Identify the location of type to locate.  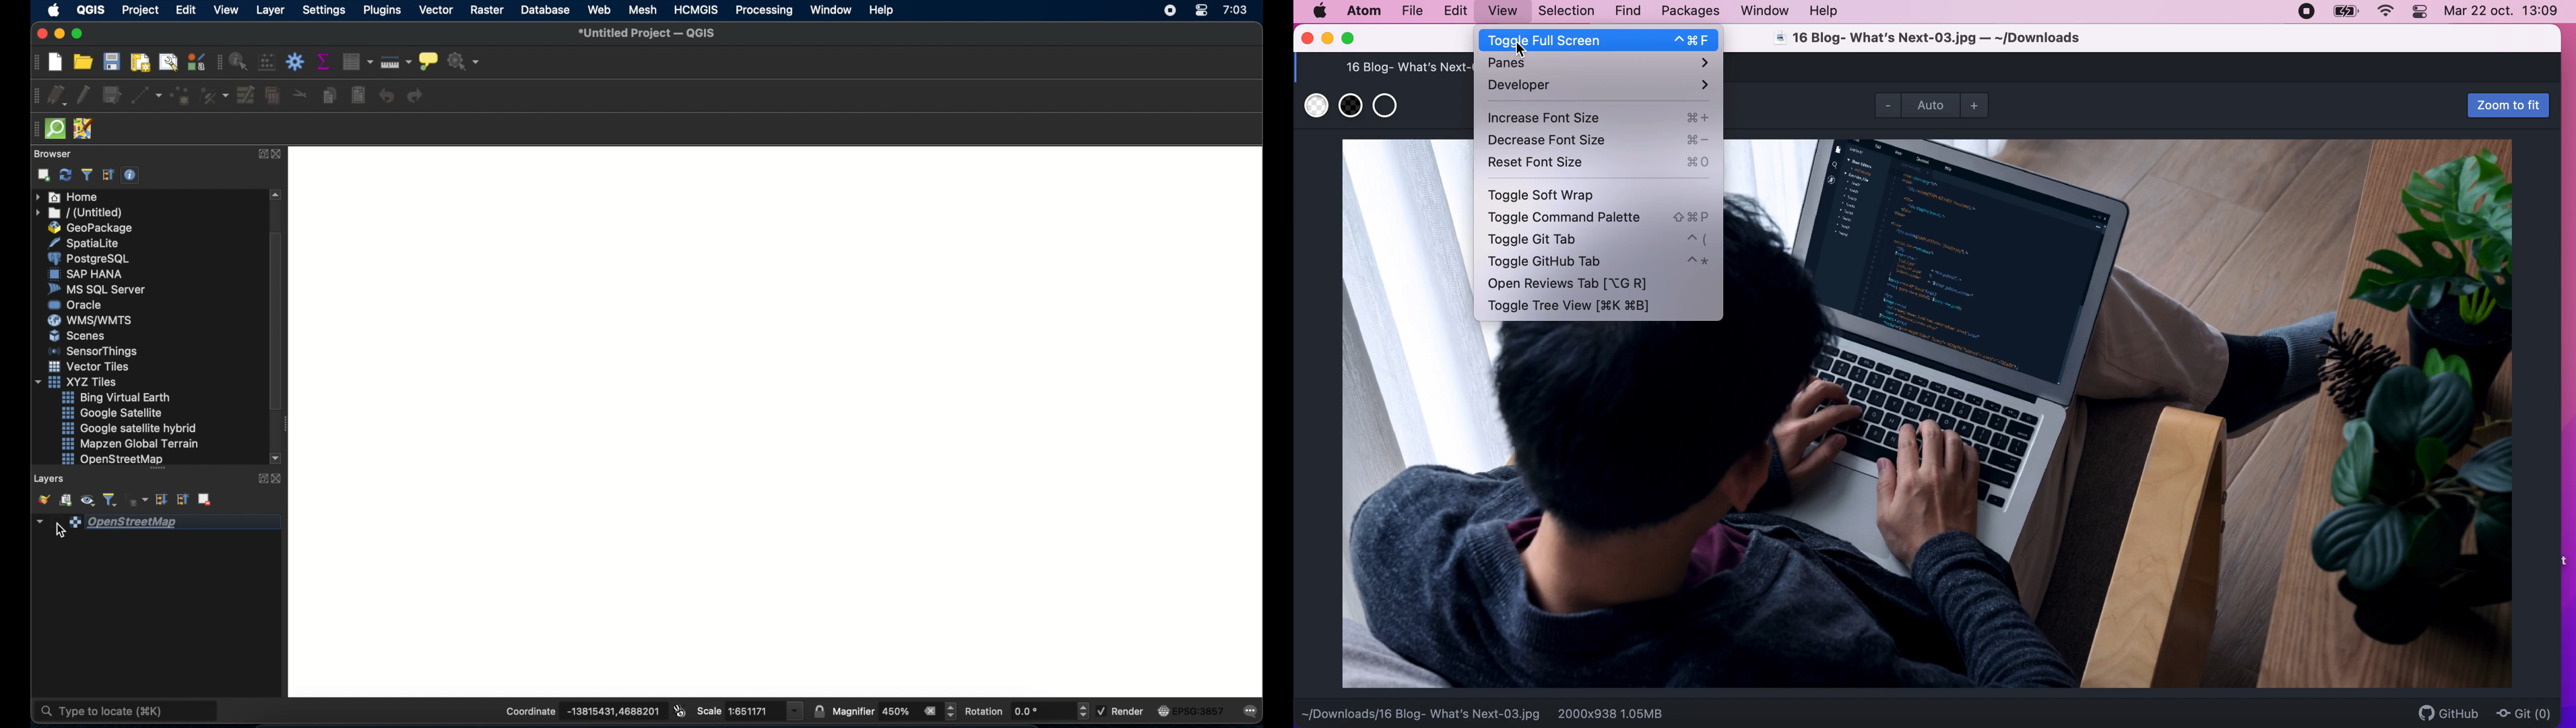
(127, 708).